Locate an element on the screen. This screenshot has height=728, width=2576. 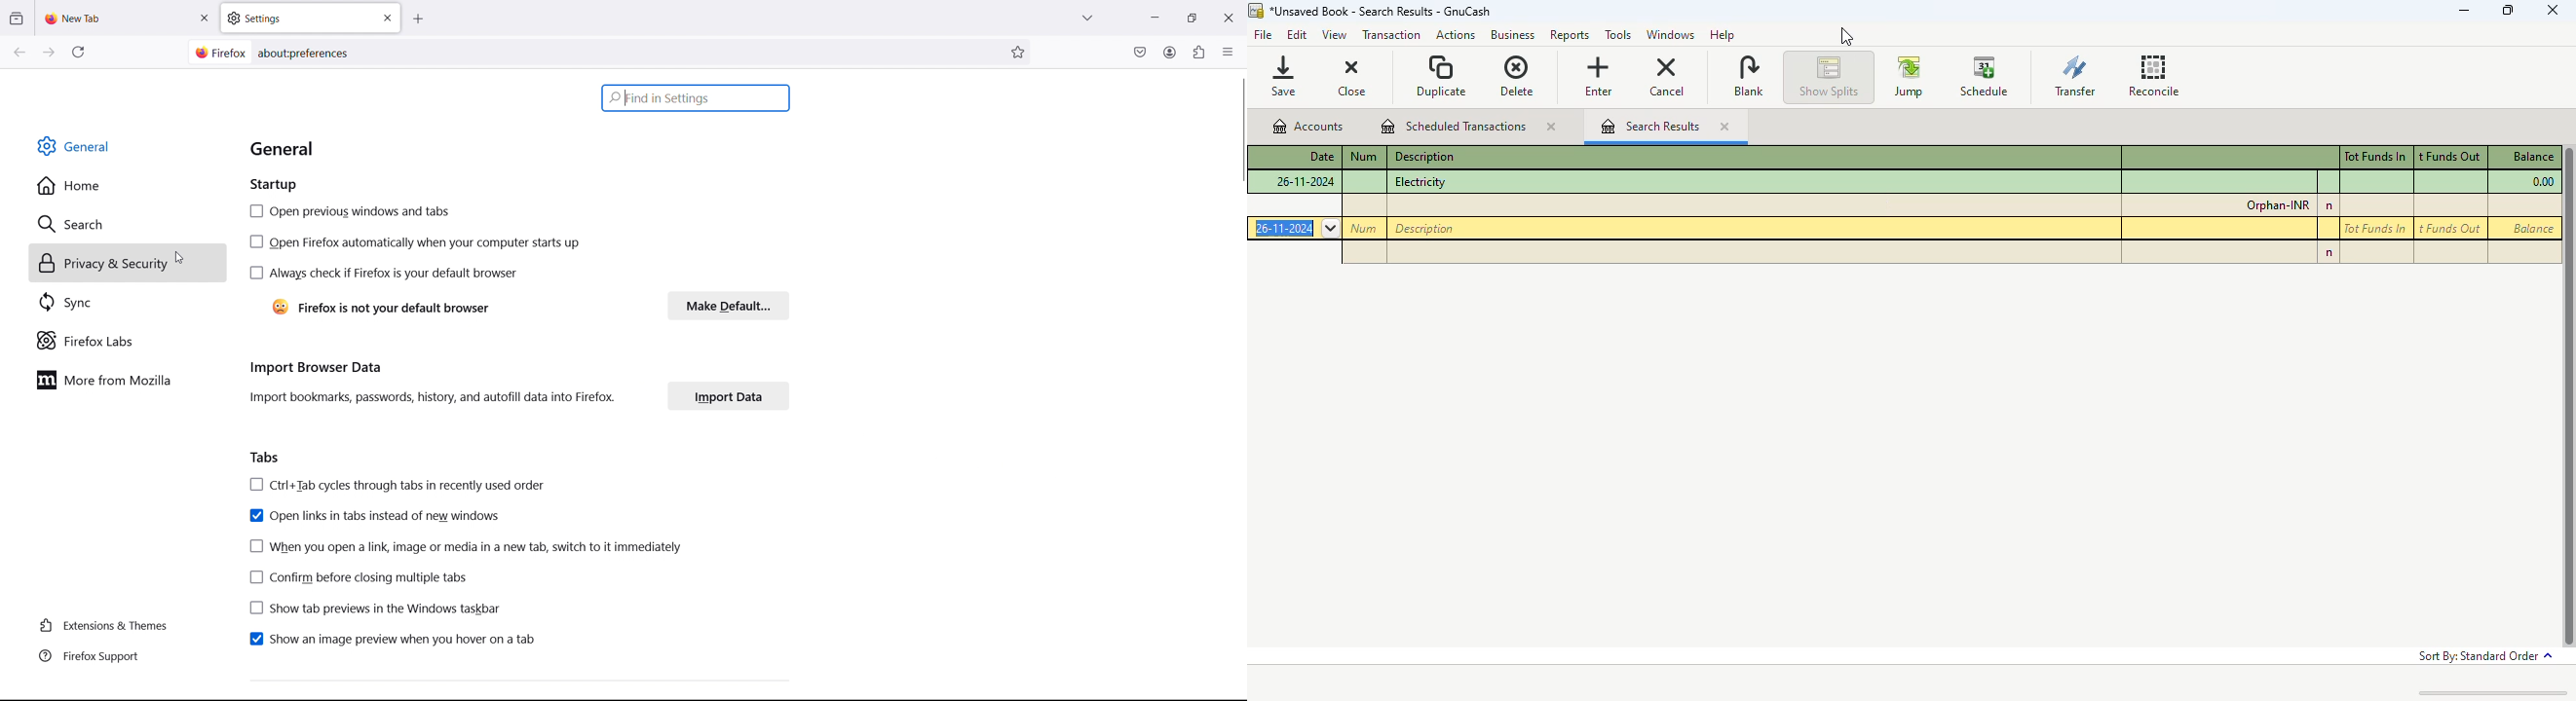
general is located at coordinates (122, 147).